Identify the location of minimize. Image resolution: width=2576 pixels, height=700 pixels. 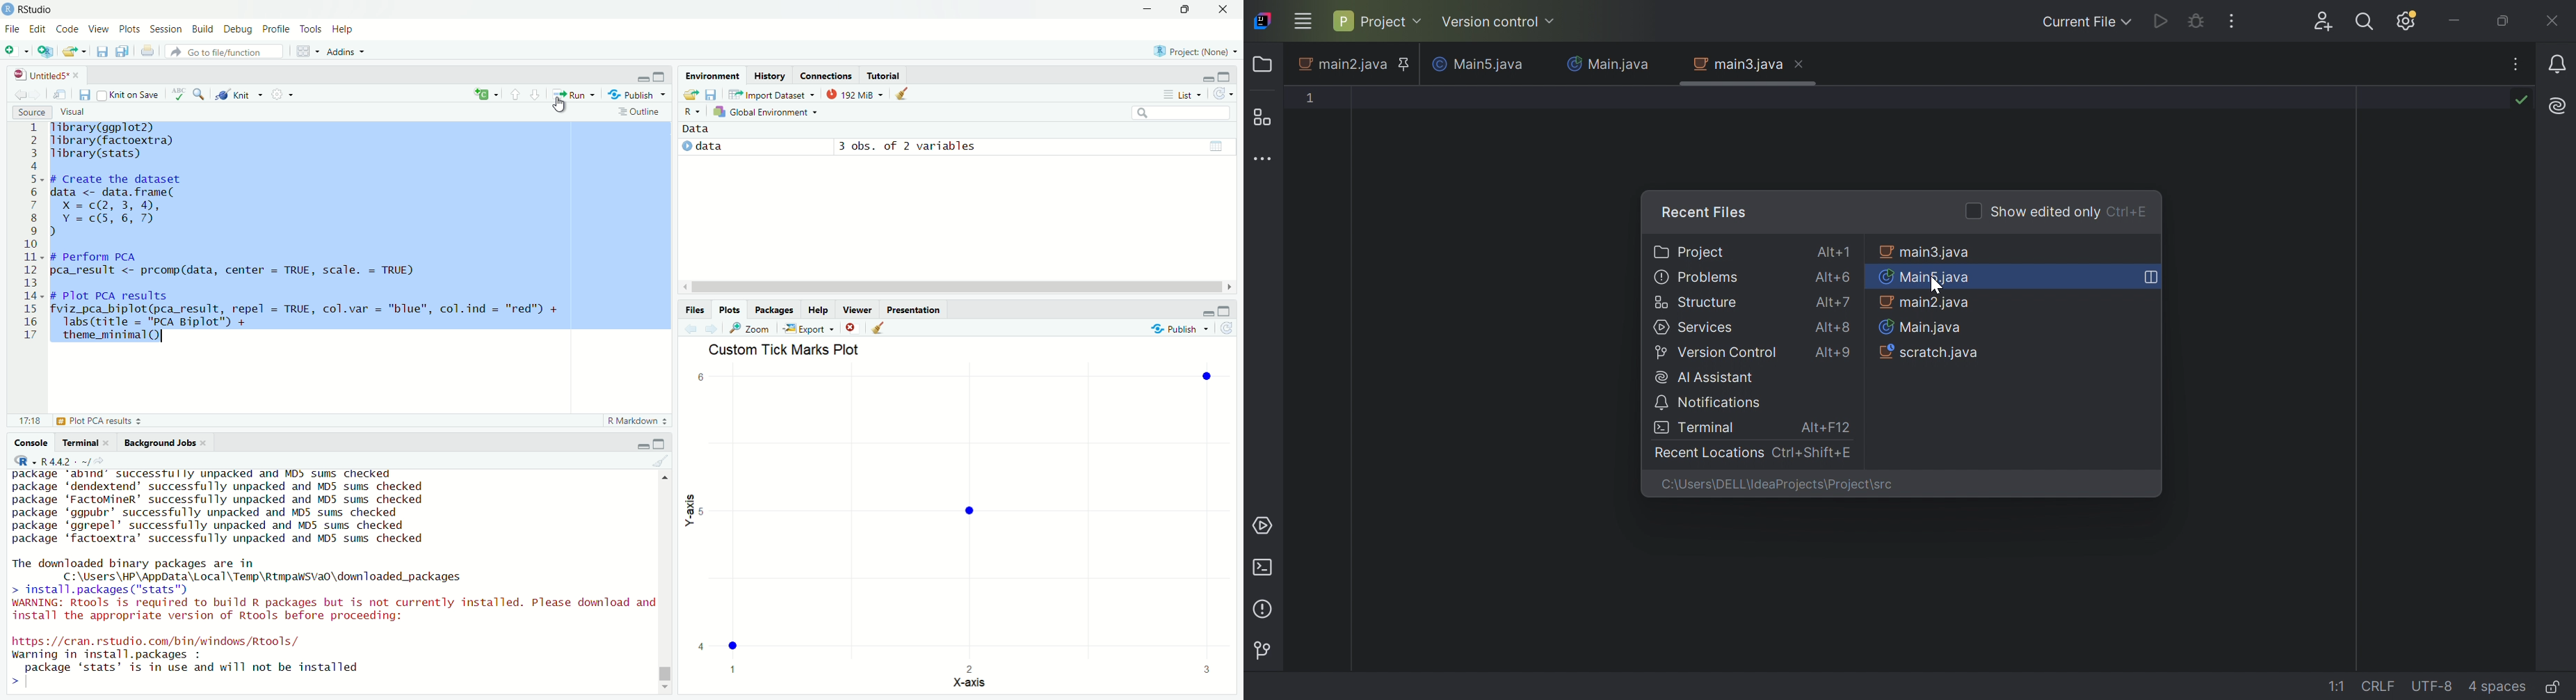
(644, 77).